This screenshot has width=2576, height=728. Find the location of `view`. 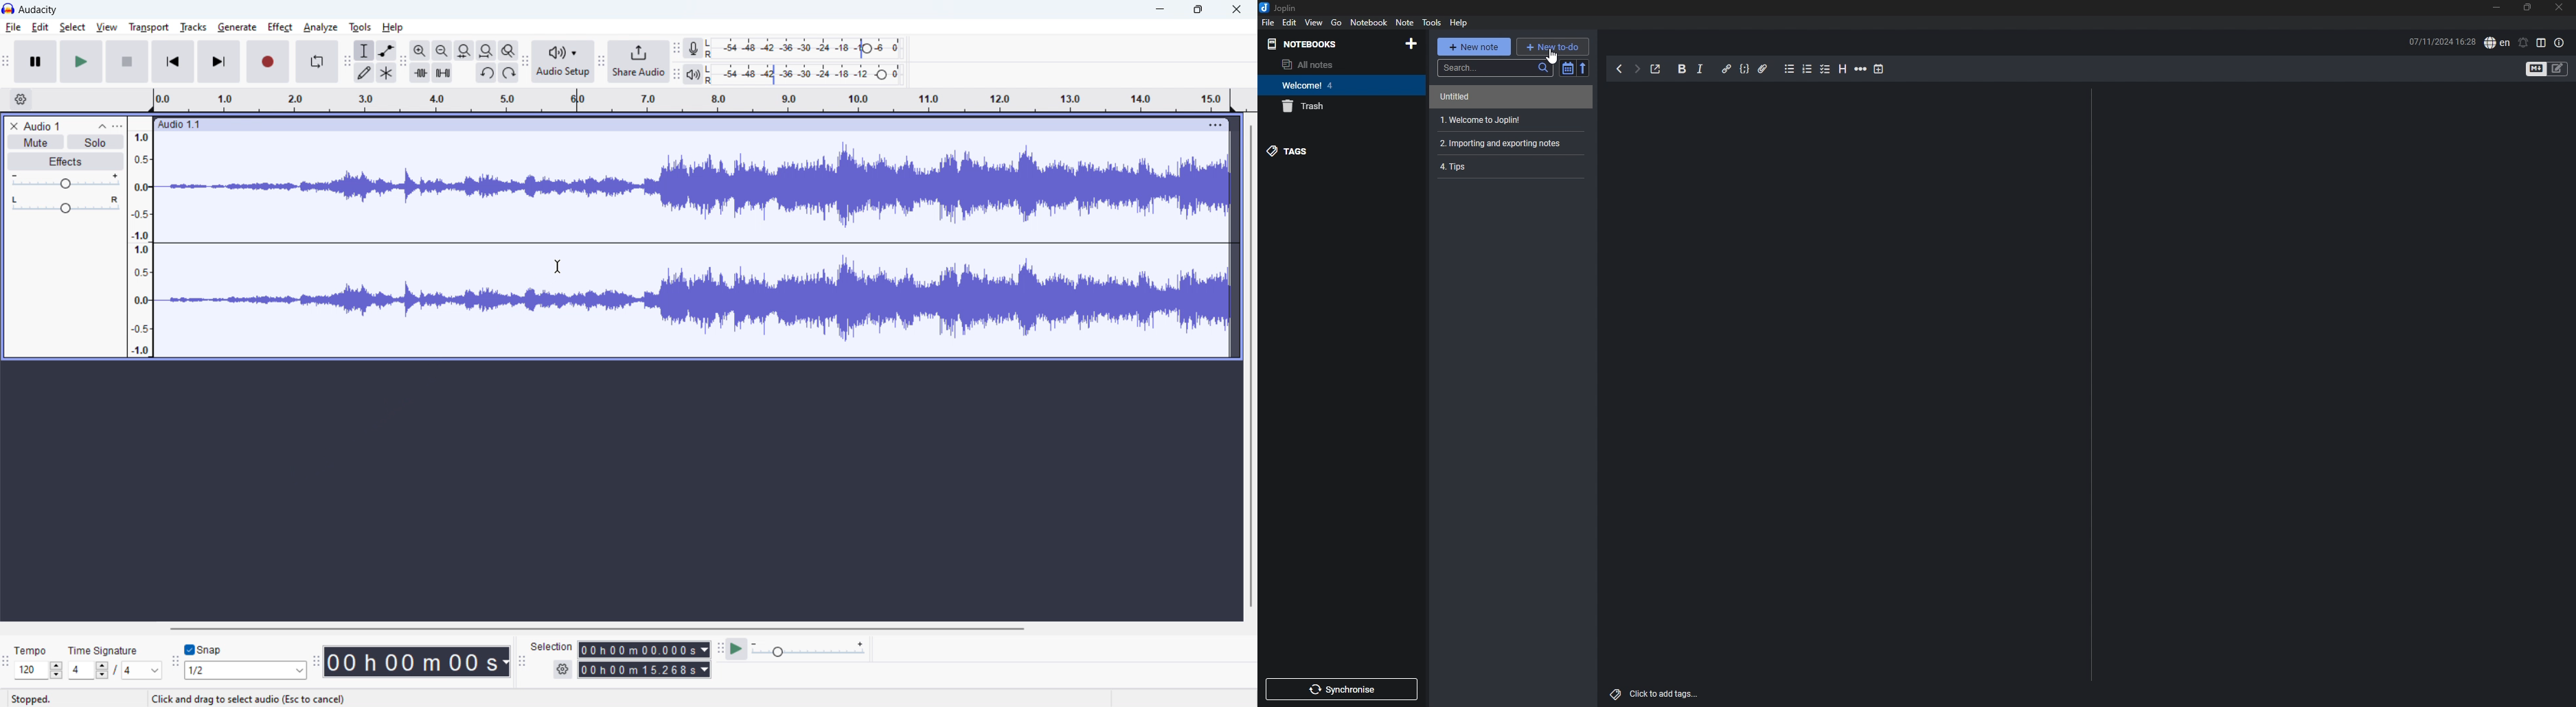

view is located at coordinates (107, 27).